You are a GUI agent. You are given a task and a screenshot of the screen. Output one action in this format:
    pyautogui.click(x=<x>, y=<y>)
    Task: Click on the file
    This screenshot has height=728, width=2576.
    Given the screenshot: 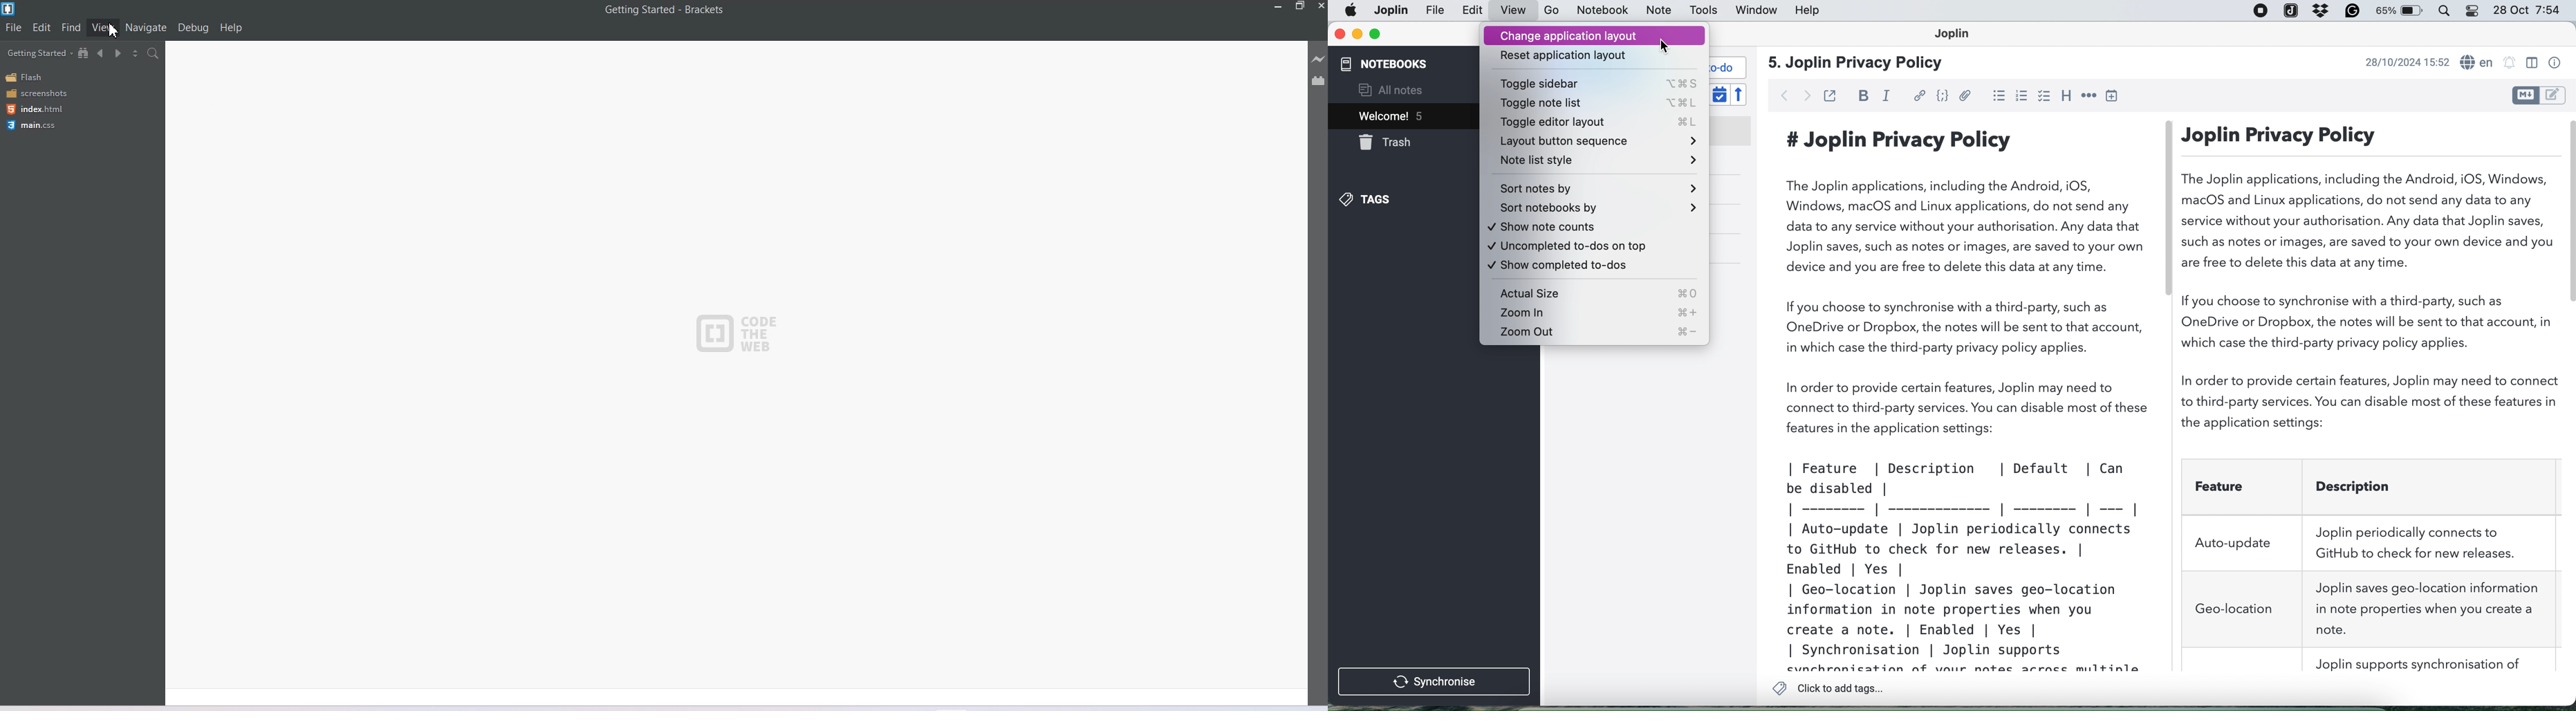 What is the action you would take?
    pyautogui.click(x=1390, y=10)
    